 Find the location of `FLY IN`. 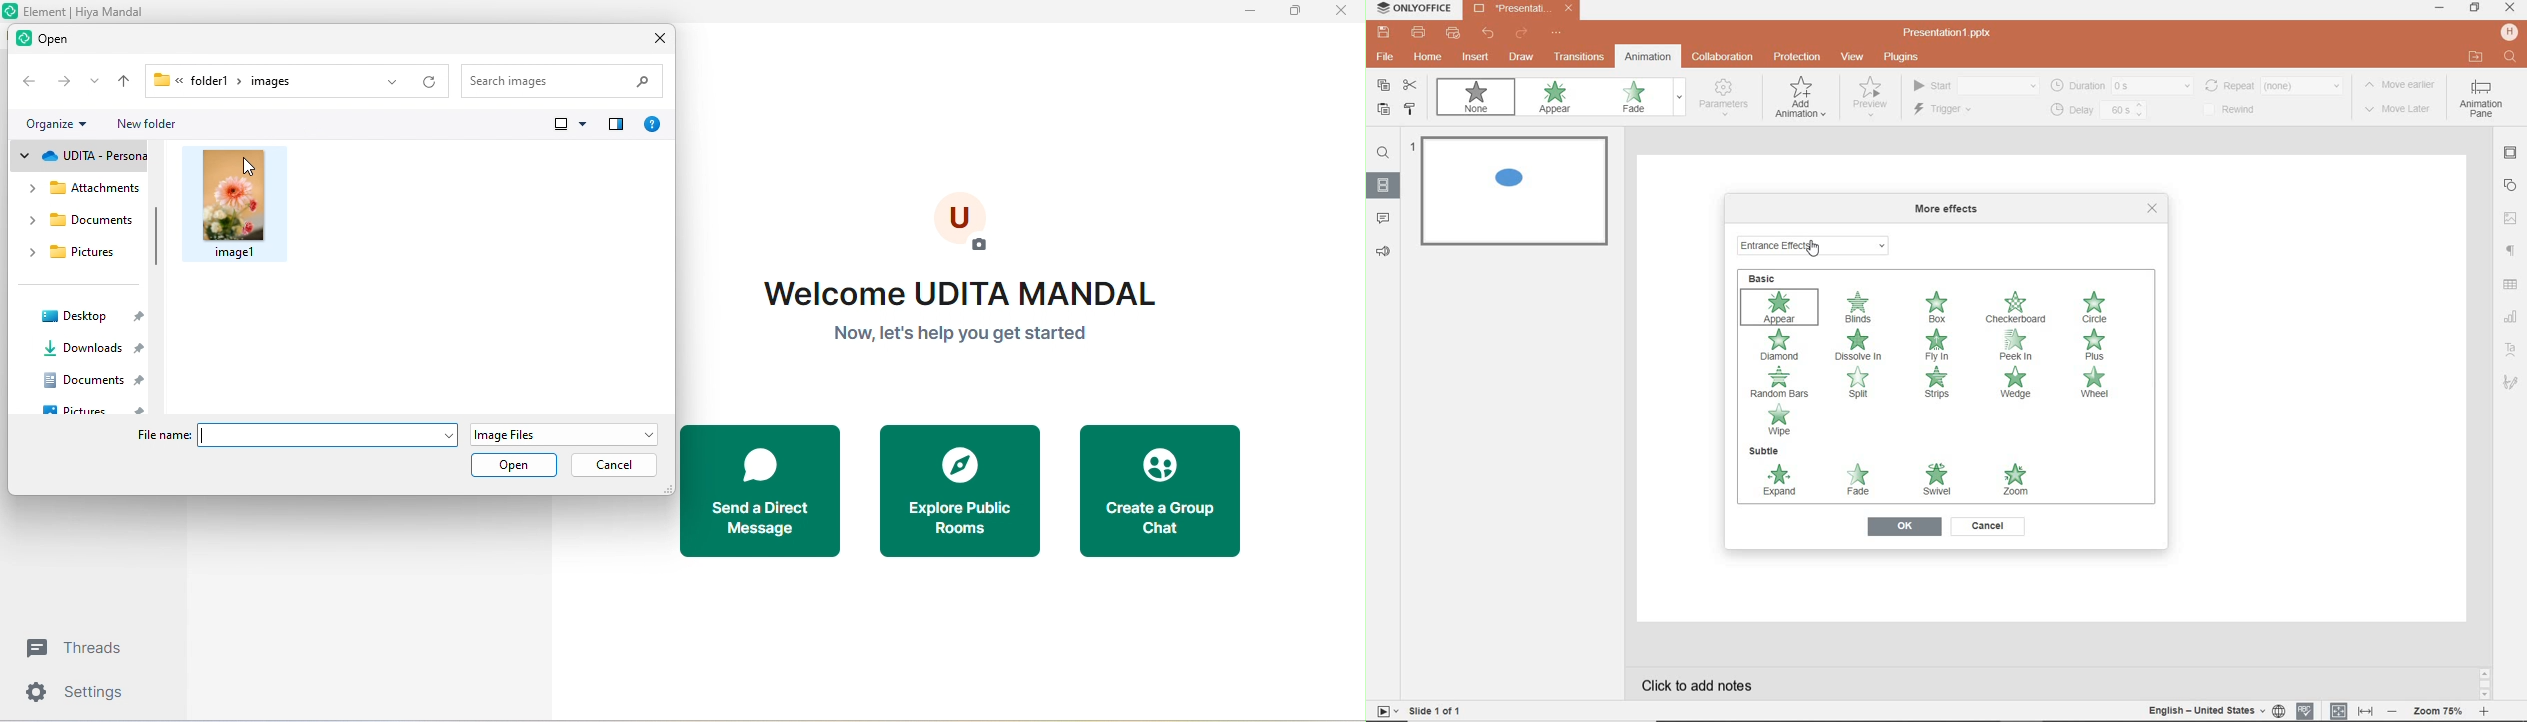

FLY IN is located at coordinates (1938, 345).